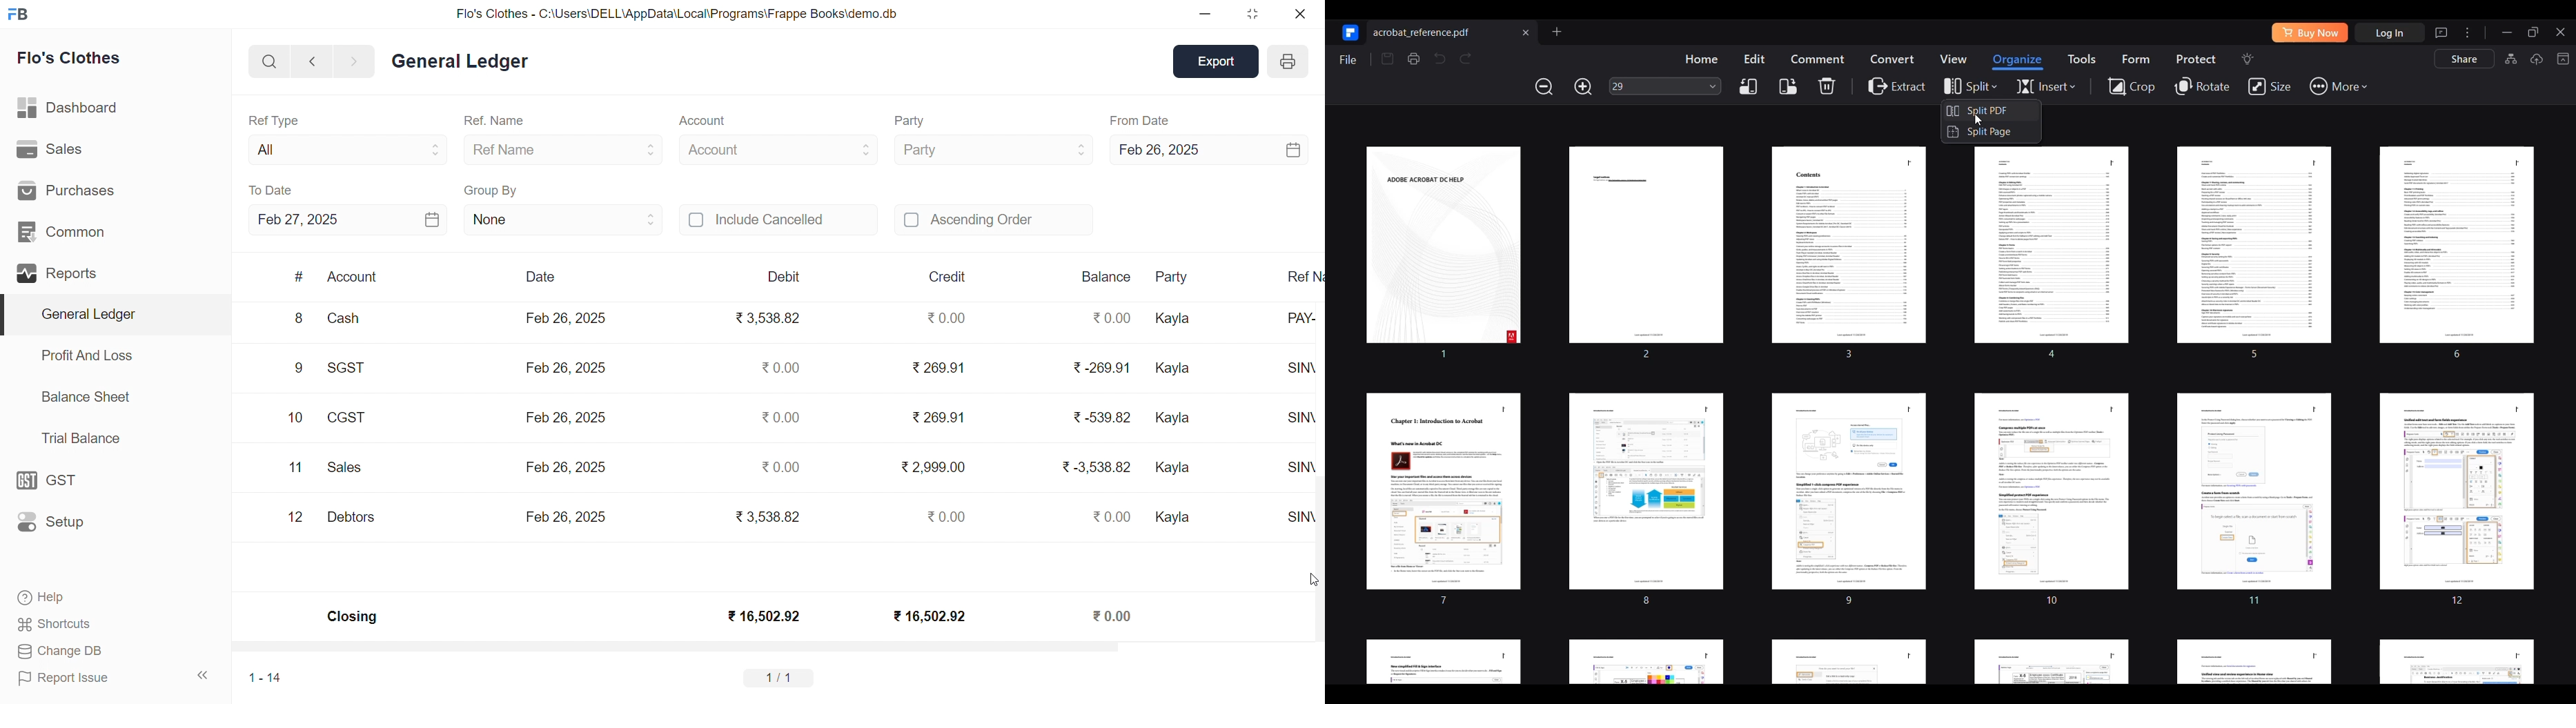 Image resolution: width=2576 pixels, height=728 pixels. What do you see at coordinates (771, 319) in the screenshot?
I see `₹3538.82` at bounding box center [771, 319].